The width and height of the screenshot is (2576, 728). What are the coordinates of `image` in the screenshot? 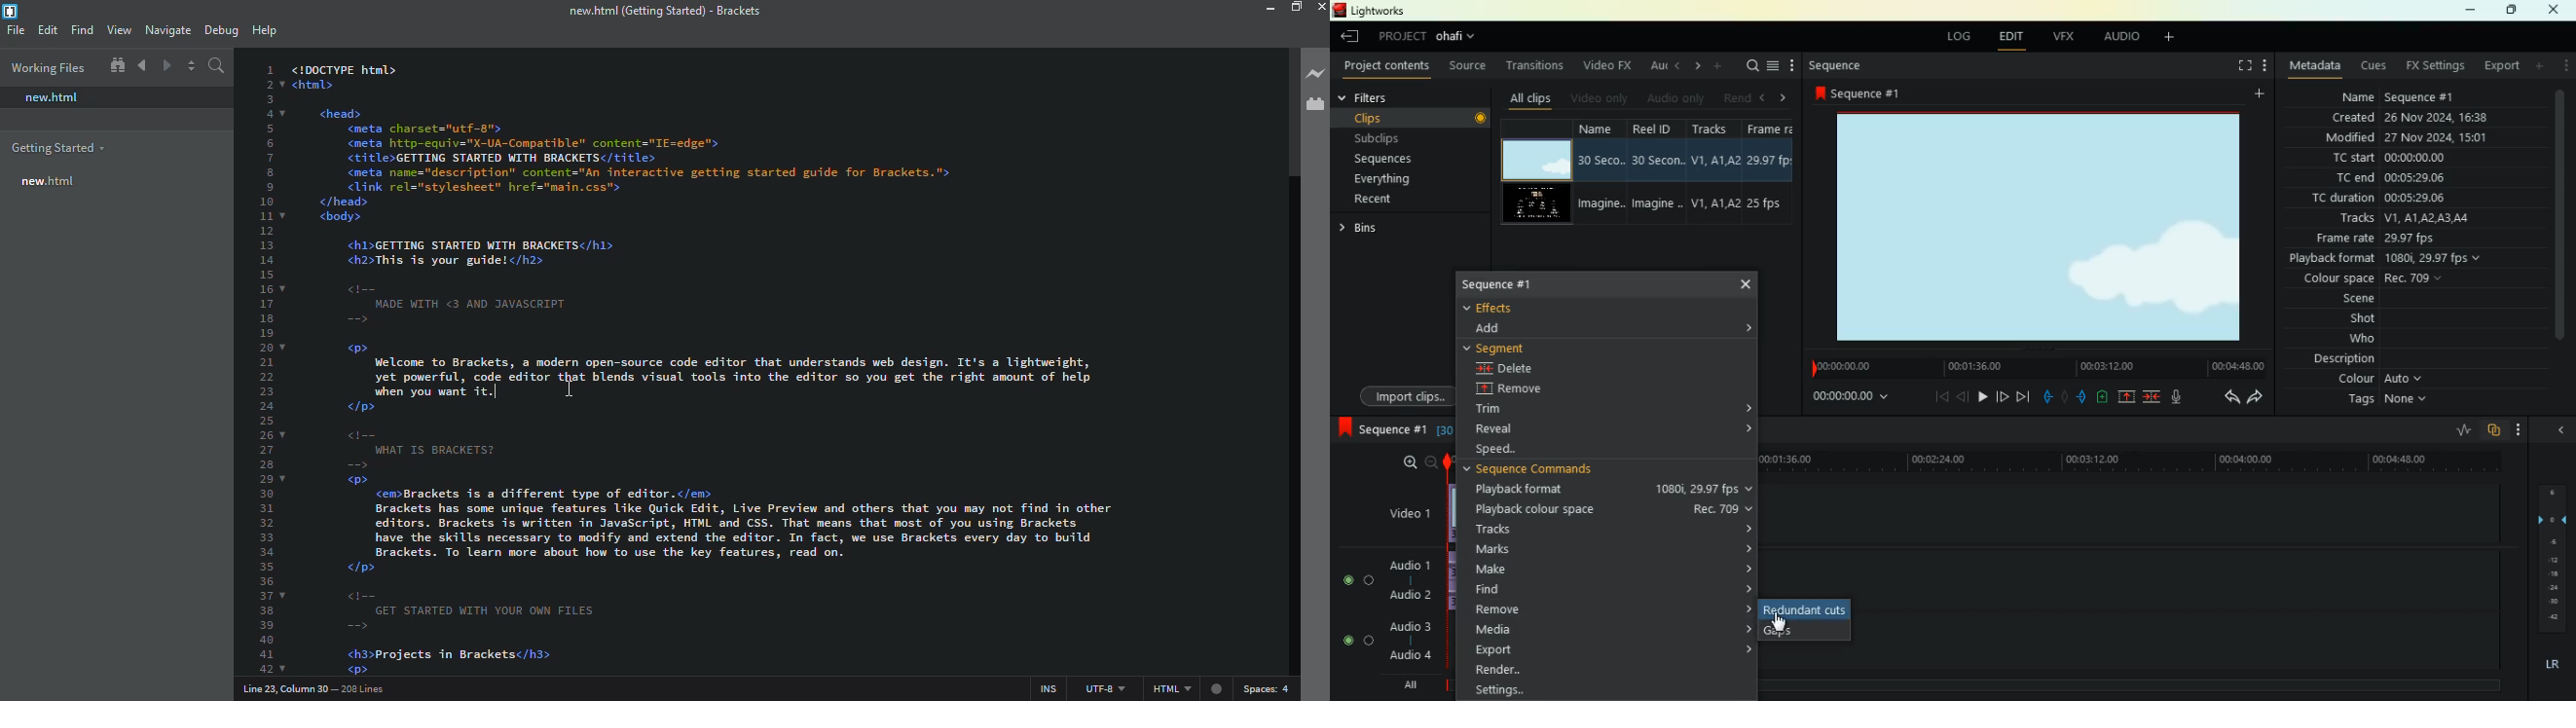 It's located at (2044, 227).